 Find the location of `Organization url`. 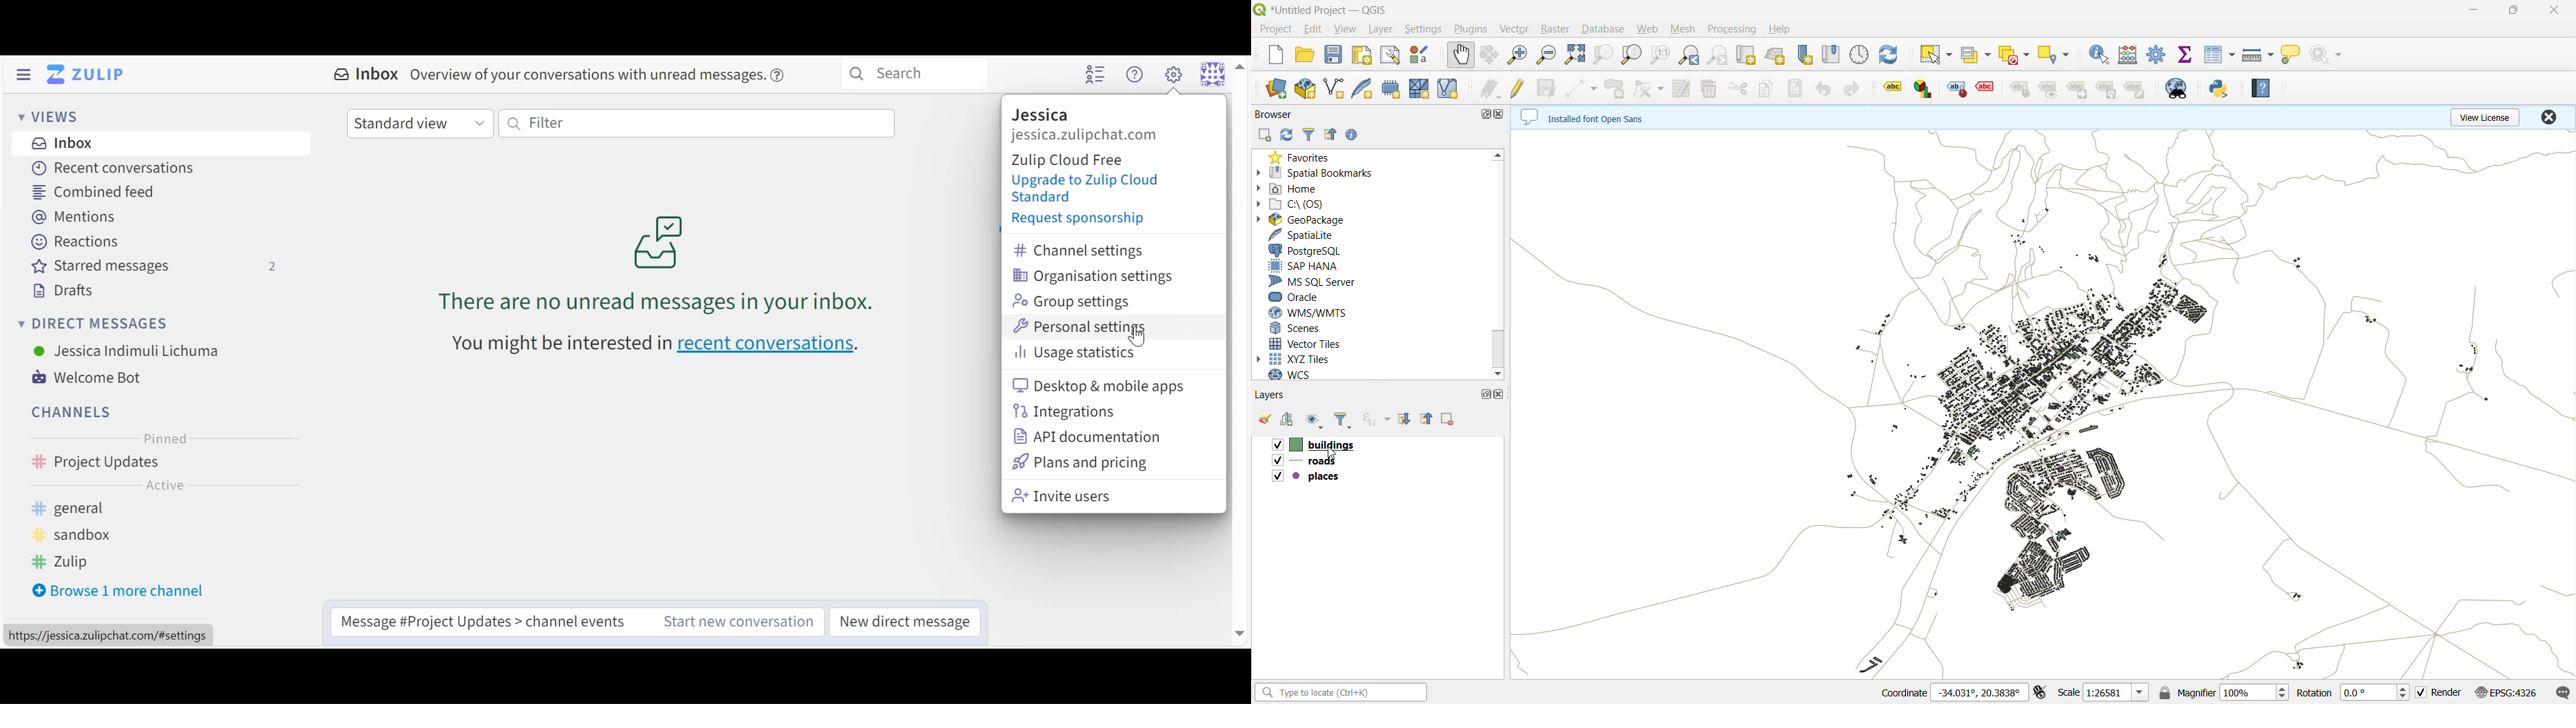

Organization url is located at coordinates (1084, 138).